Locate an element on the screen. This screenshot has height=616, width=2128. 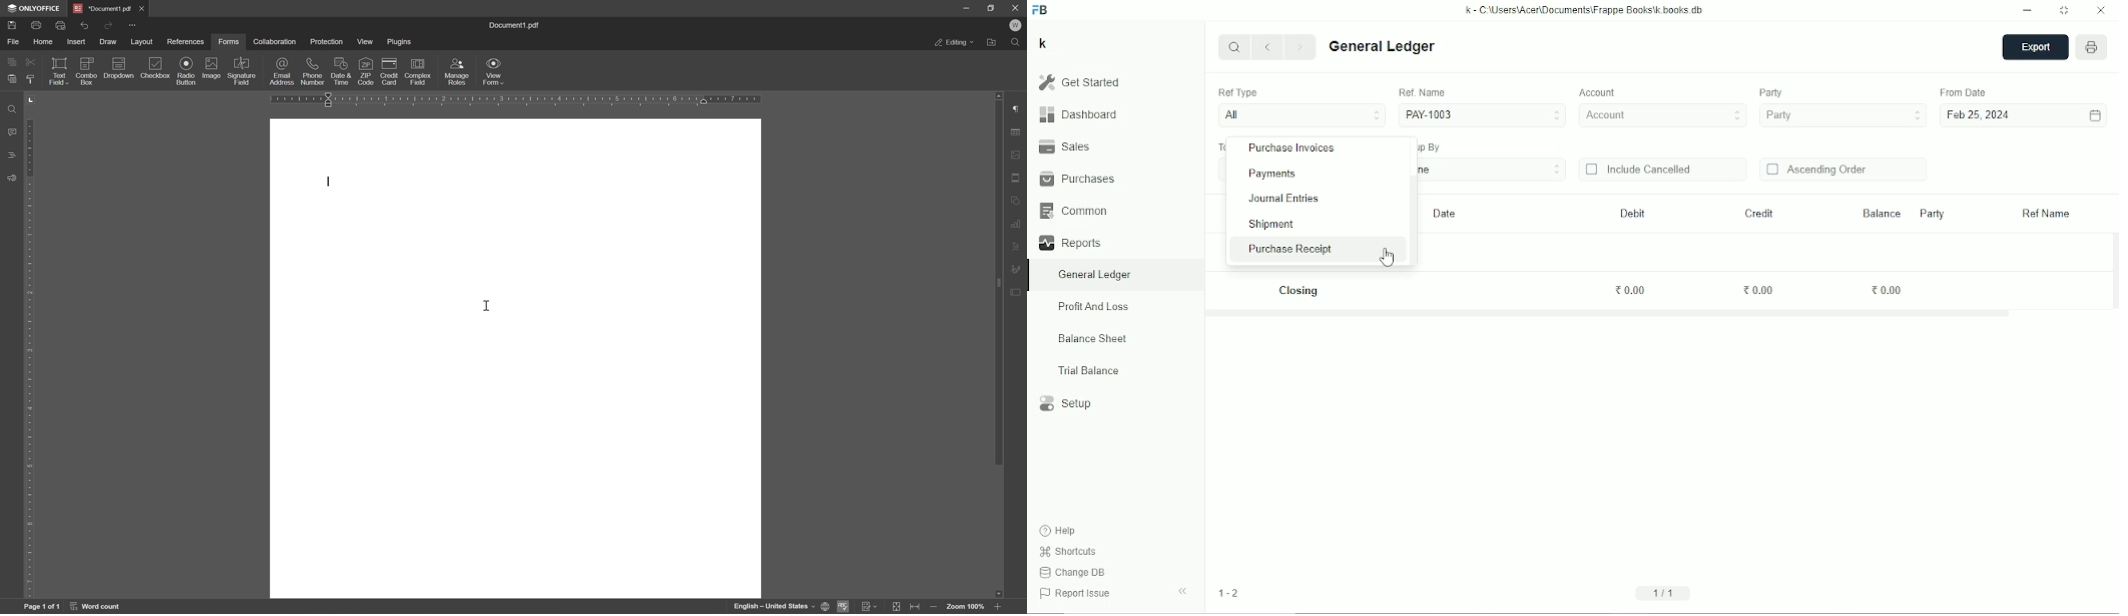
Export is located at coordinates (2035, 48).